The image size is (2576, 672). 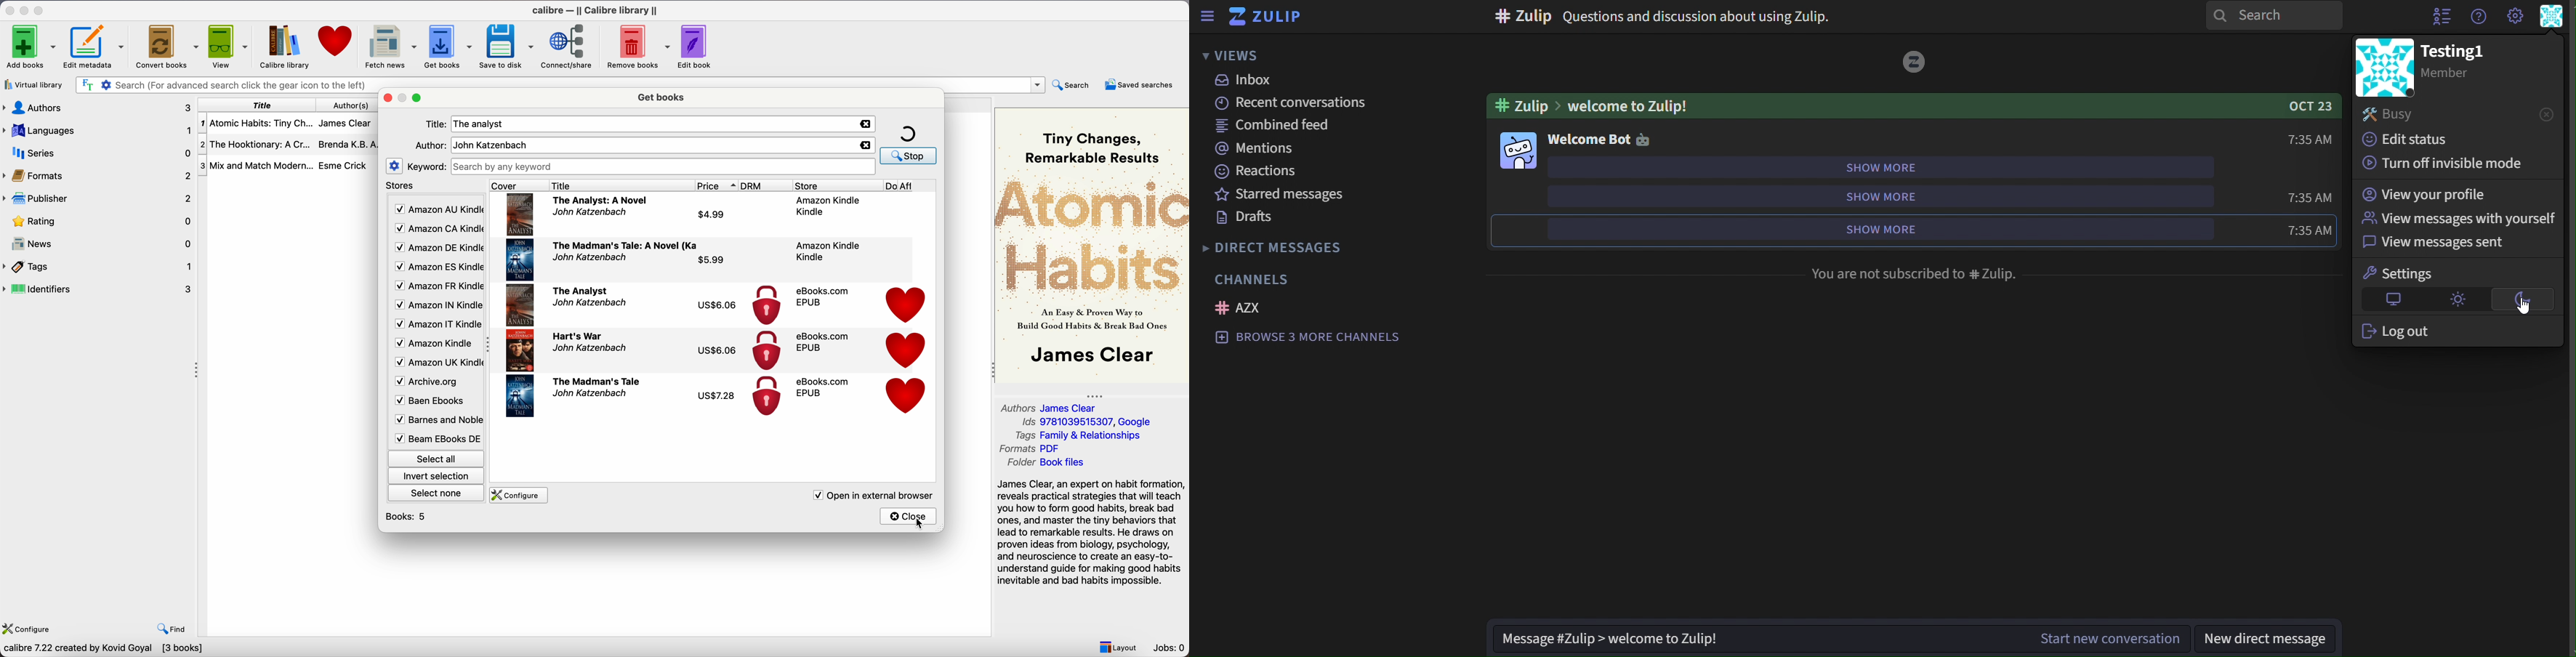 What do you see at coordinates (259, 124) in the screenshot?
I see `Atomic Habits: Tiny Ch...` at bounding box center [259, 124].